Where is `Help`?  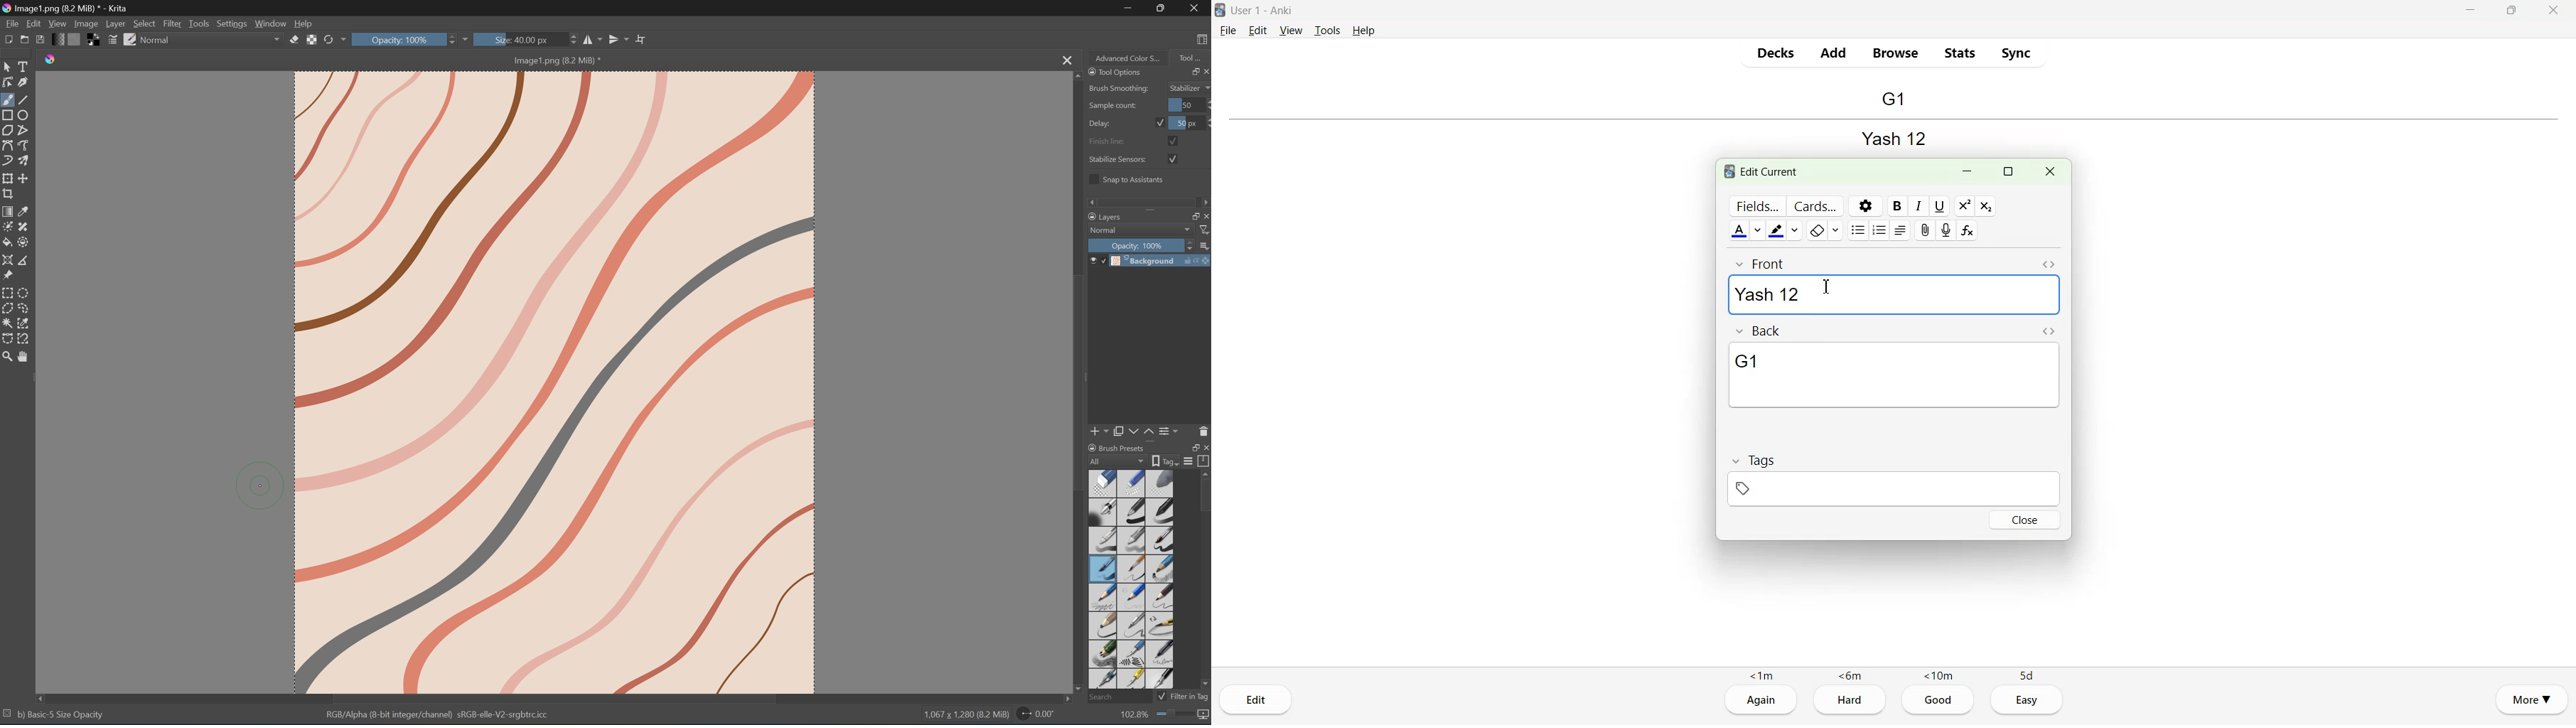
Help is located at coordinates (1364, 31).